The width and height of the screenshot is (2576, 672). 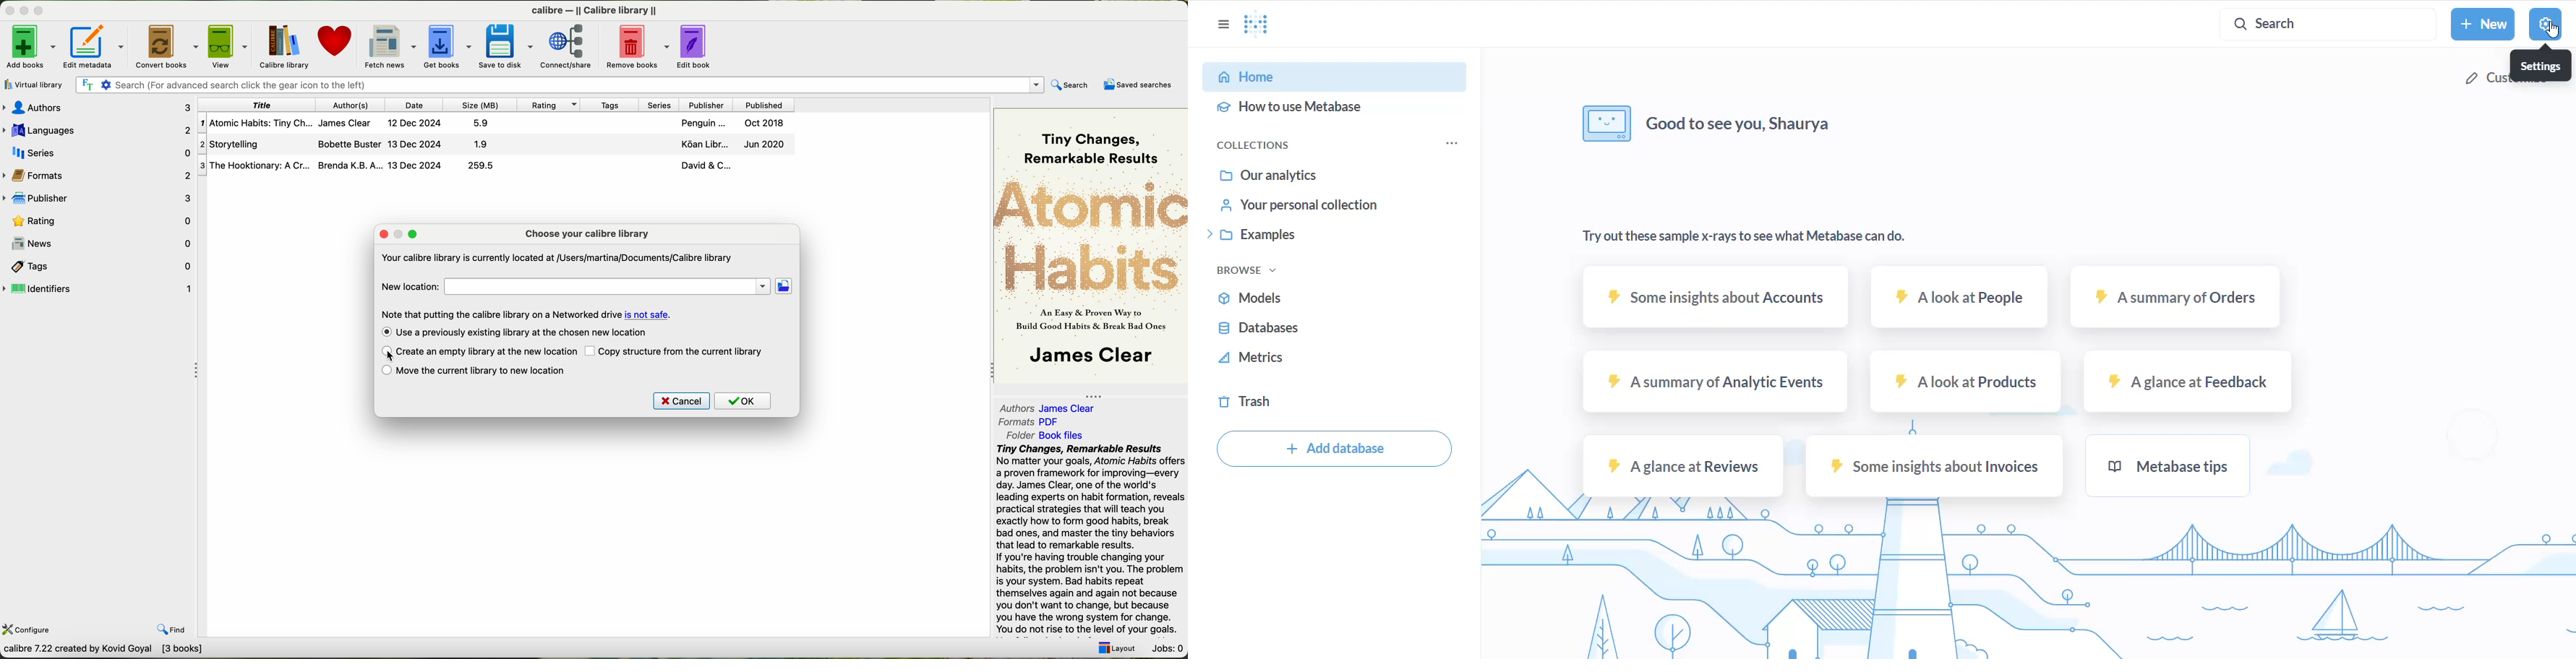 What do you see at coordinates (2325, 23) in the screenshot?
I see `search button` at bounding box center [2325, 23].